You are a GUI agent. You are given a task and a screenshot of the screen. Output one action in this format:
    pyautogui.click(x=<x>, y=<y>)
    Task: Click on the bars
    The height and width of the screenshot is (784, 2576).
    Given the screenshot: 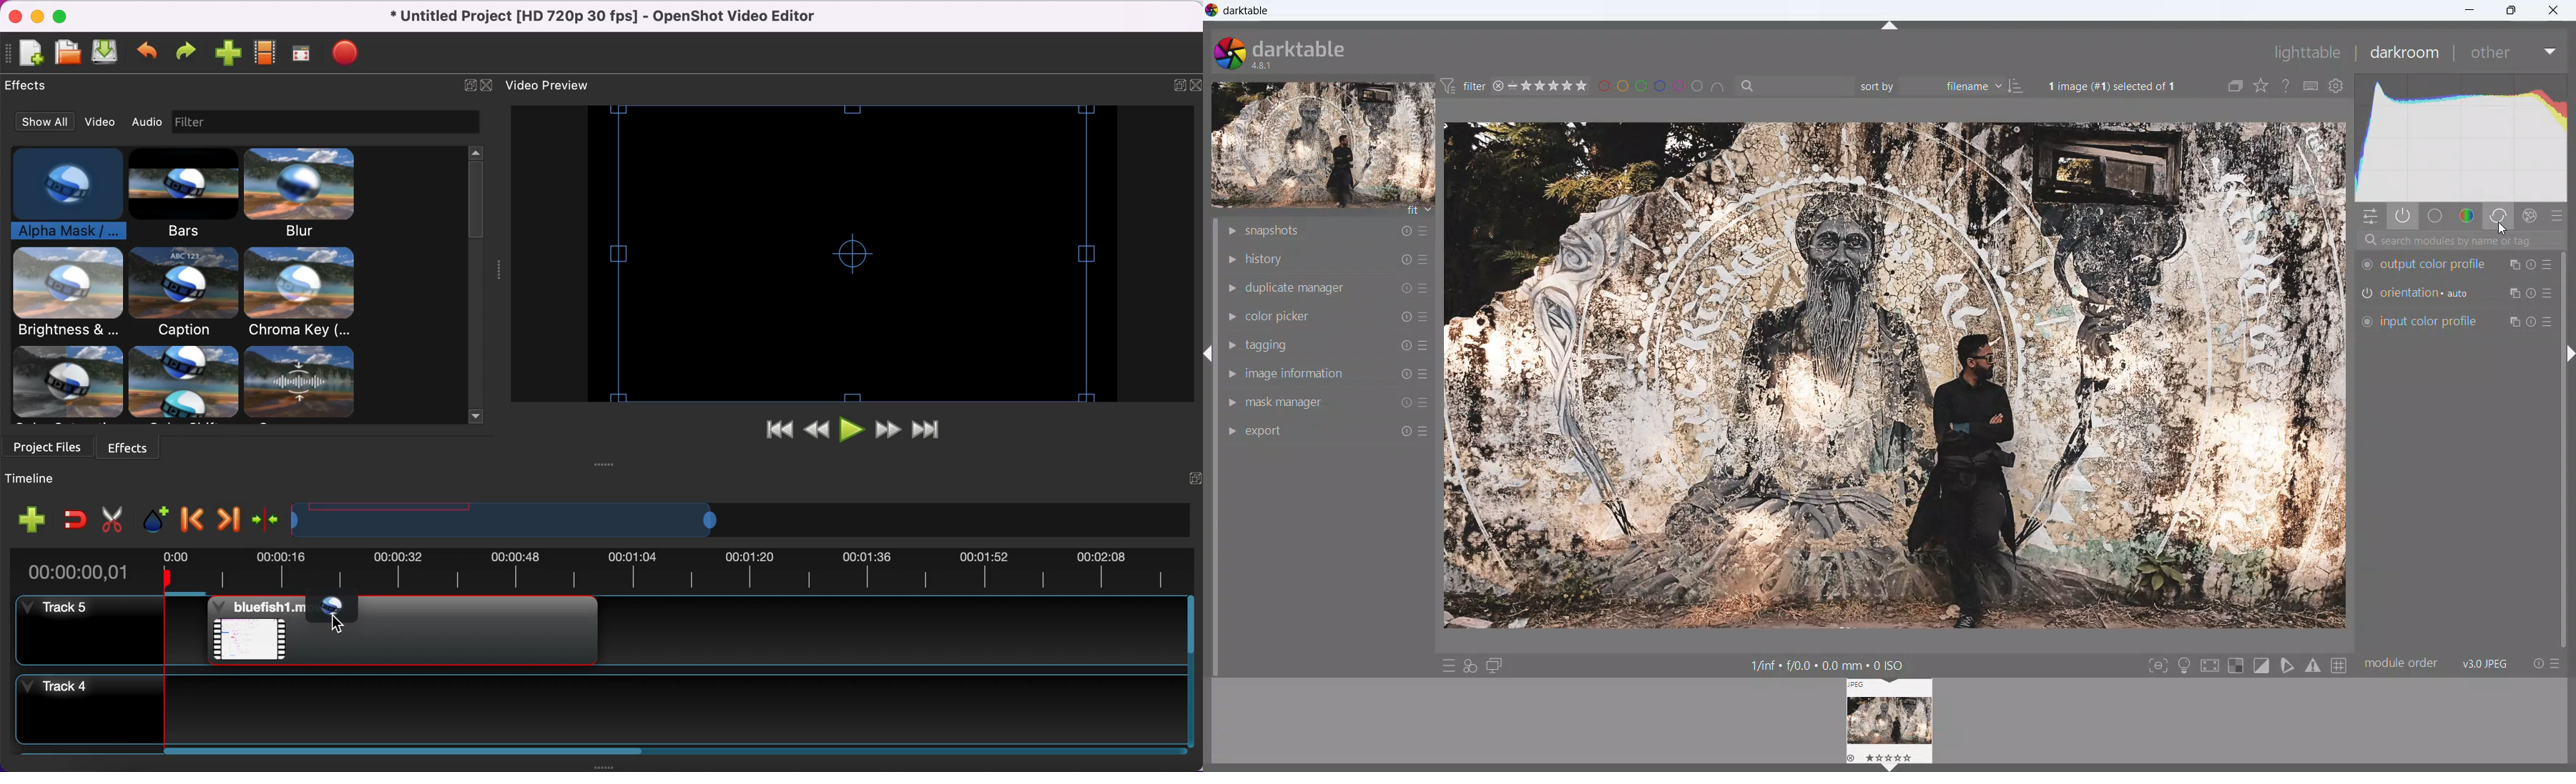 What is the action you would take?
    pyautogui.click(x=179, y=194)
    